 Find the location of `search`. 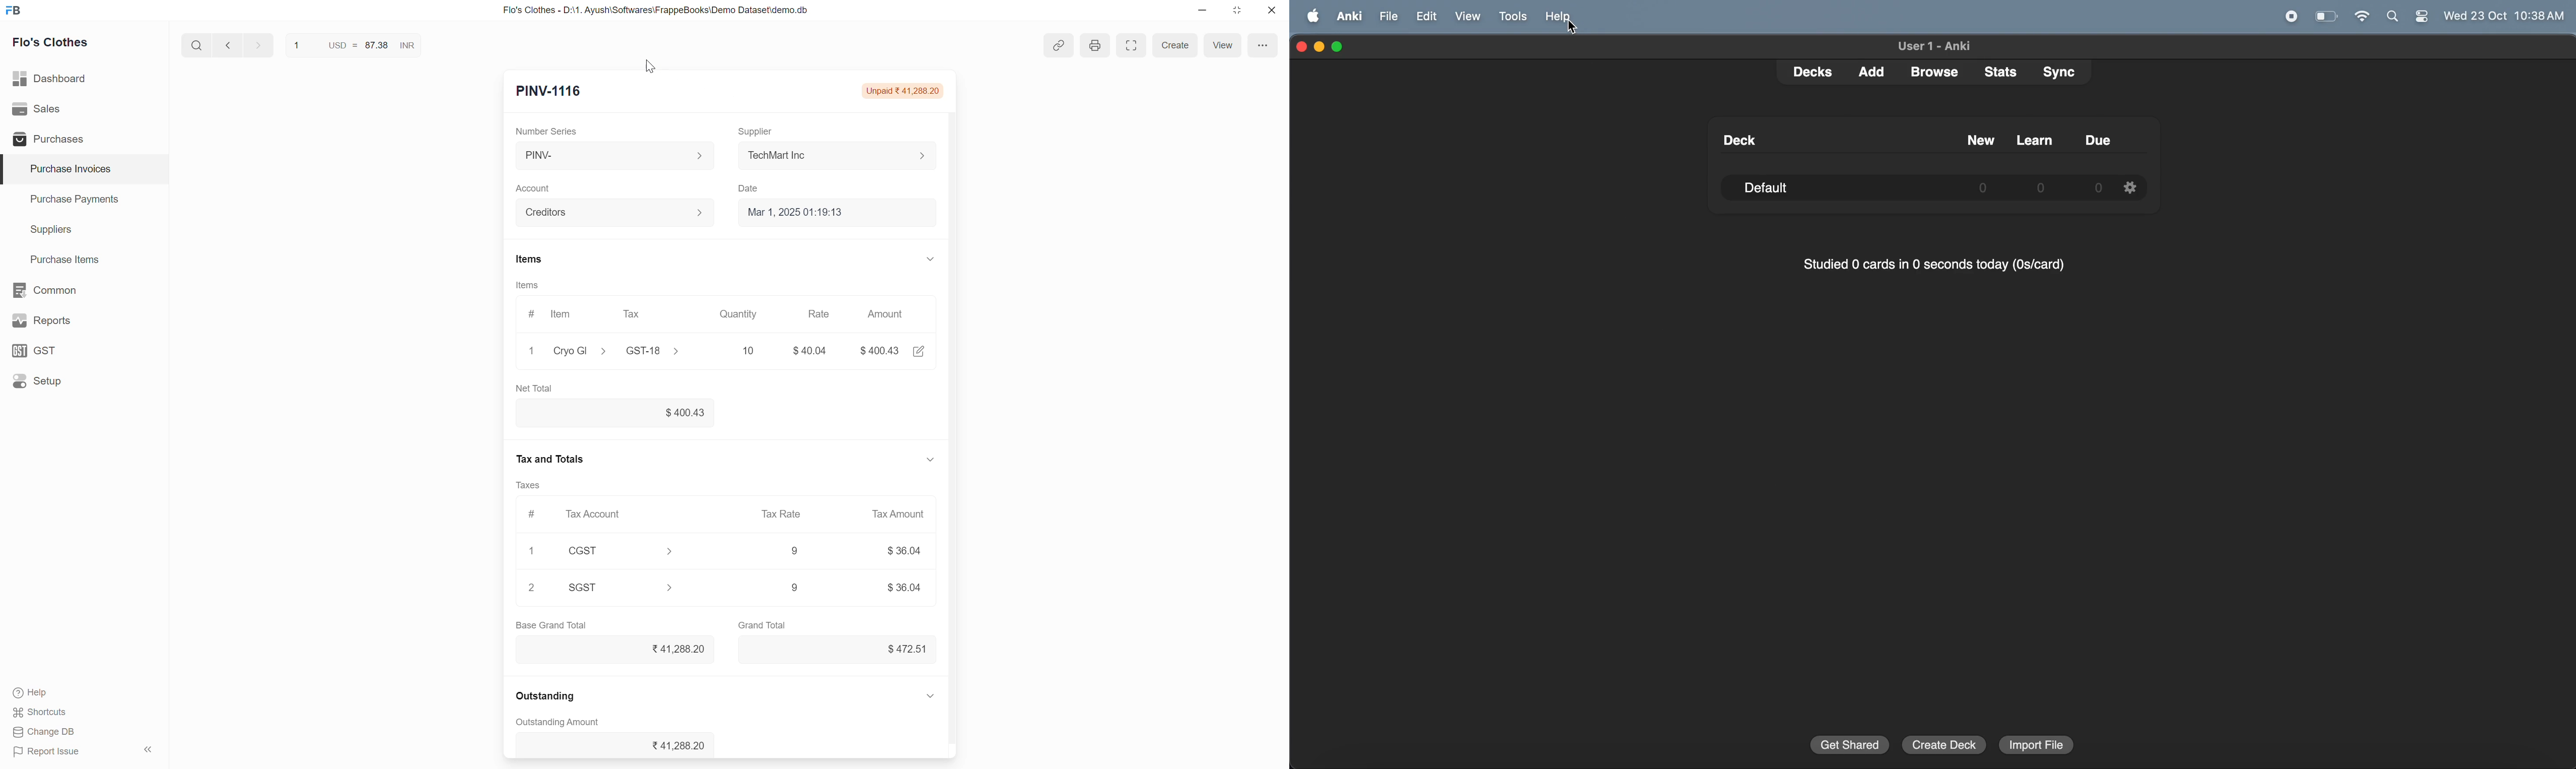

search is located at coordinates (195, 43).